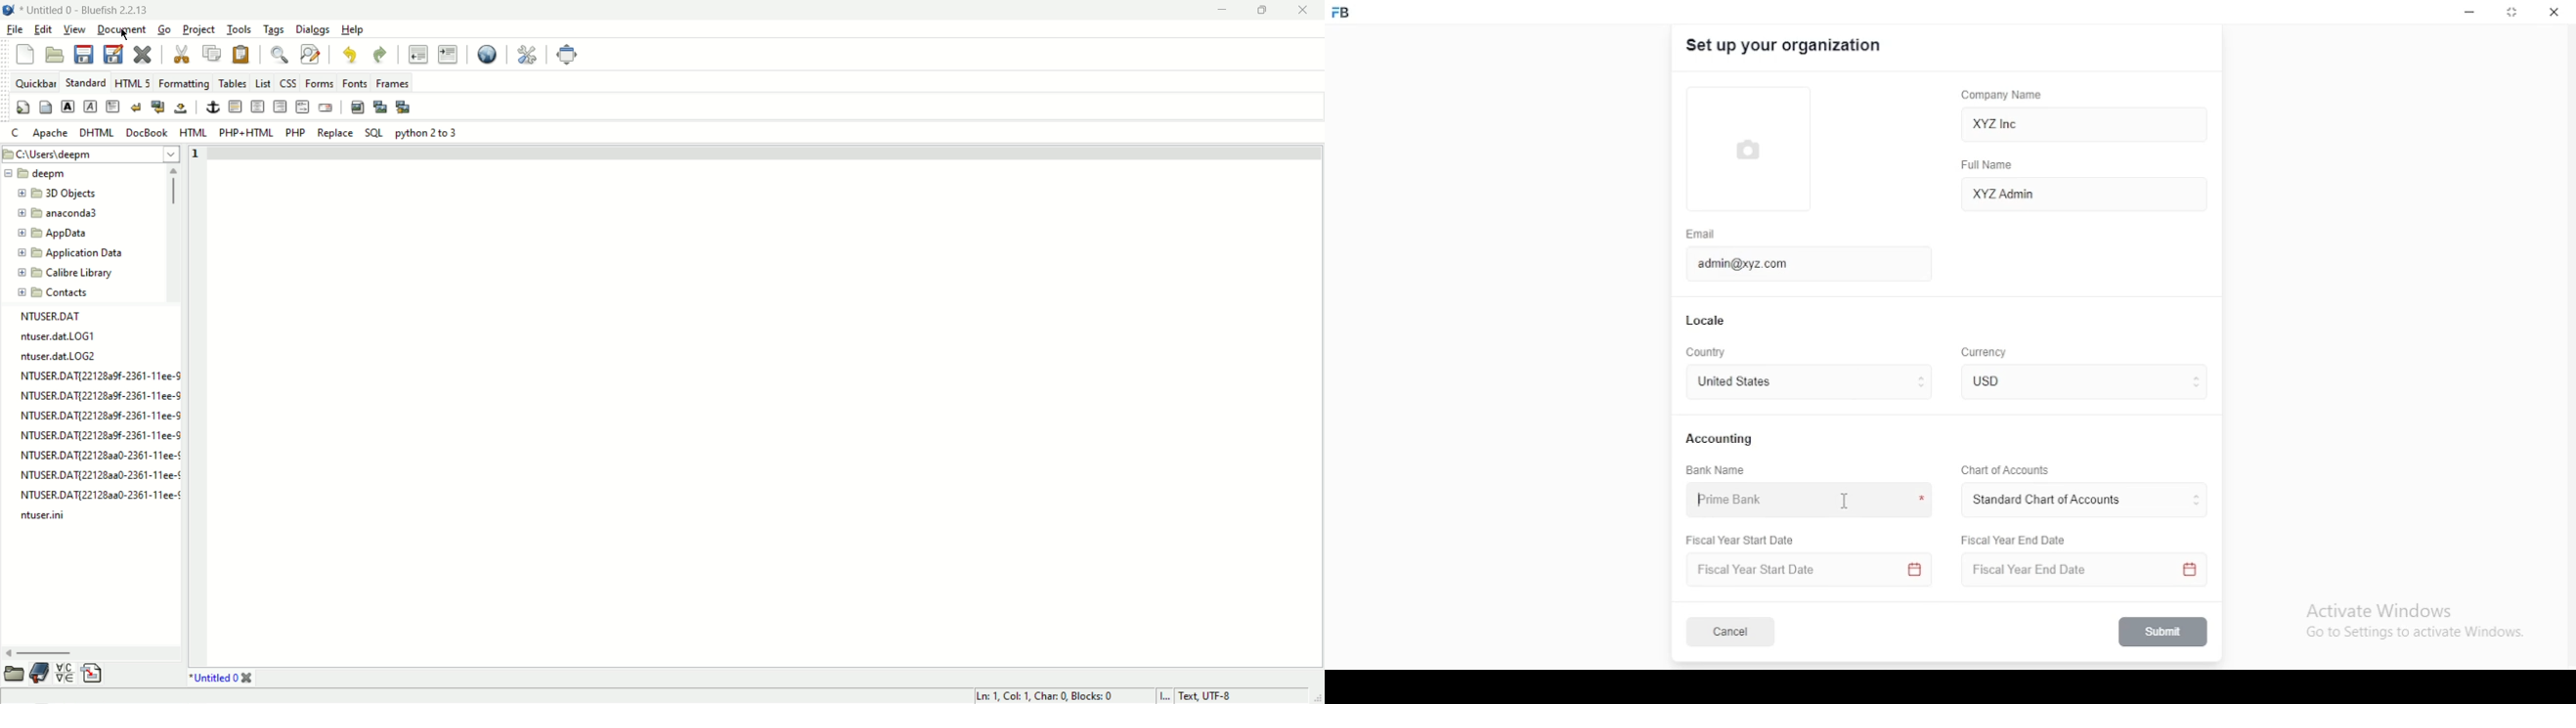  I want to click on currency, so click(1998, 381).